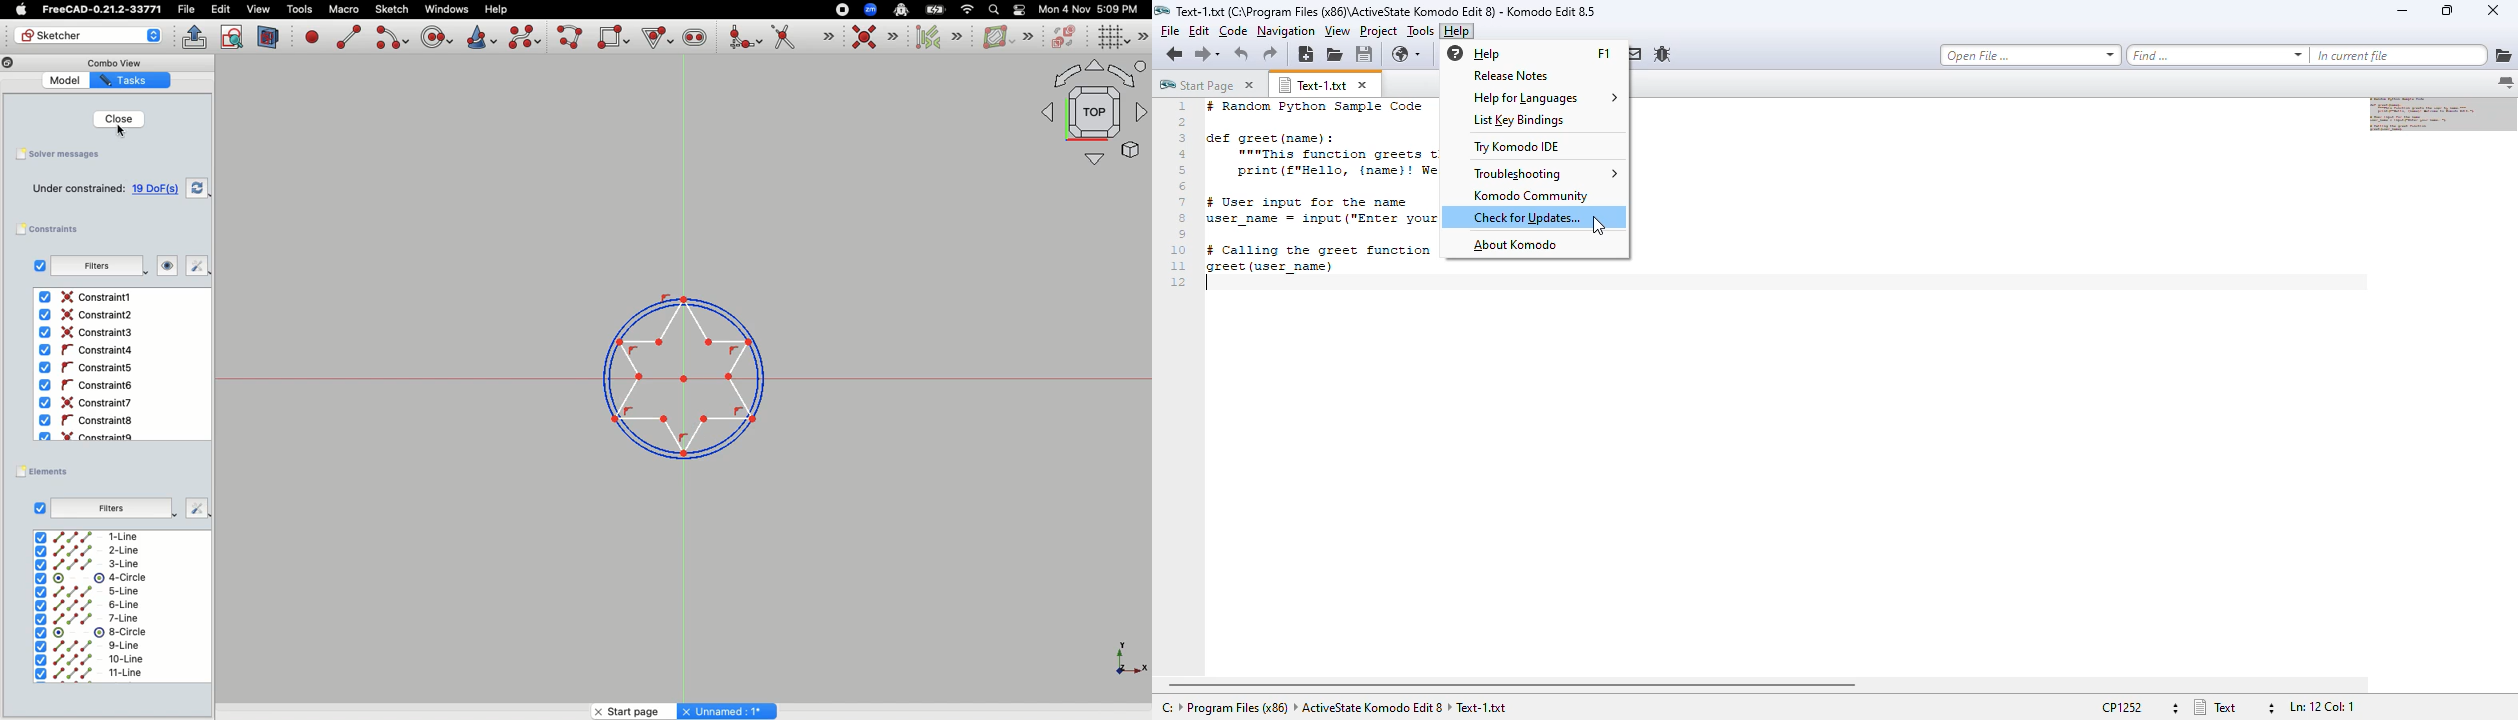 This screenshot has height=728, width=2520. Describe the element at coordinates (694, 375) in the screenshot. I see `Trimmed edges` at that location.